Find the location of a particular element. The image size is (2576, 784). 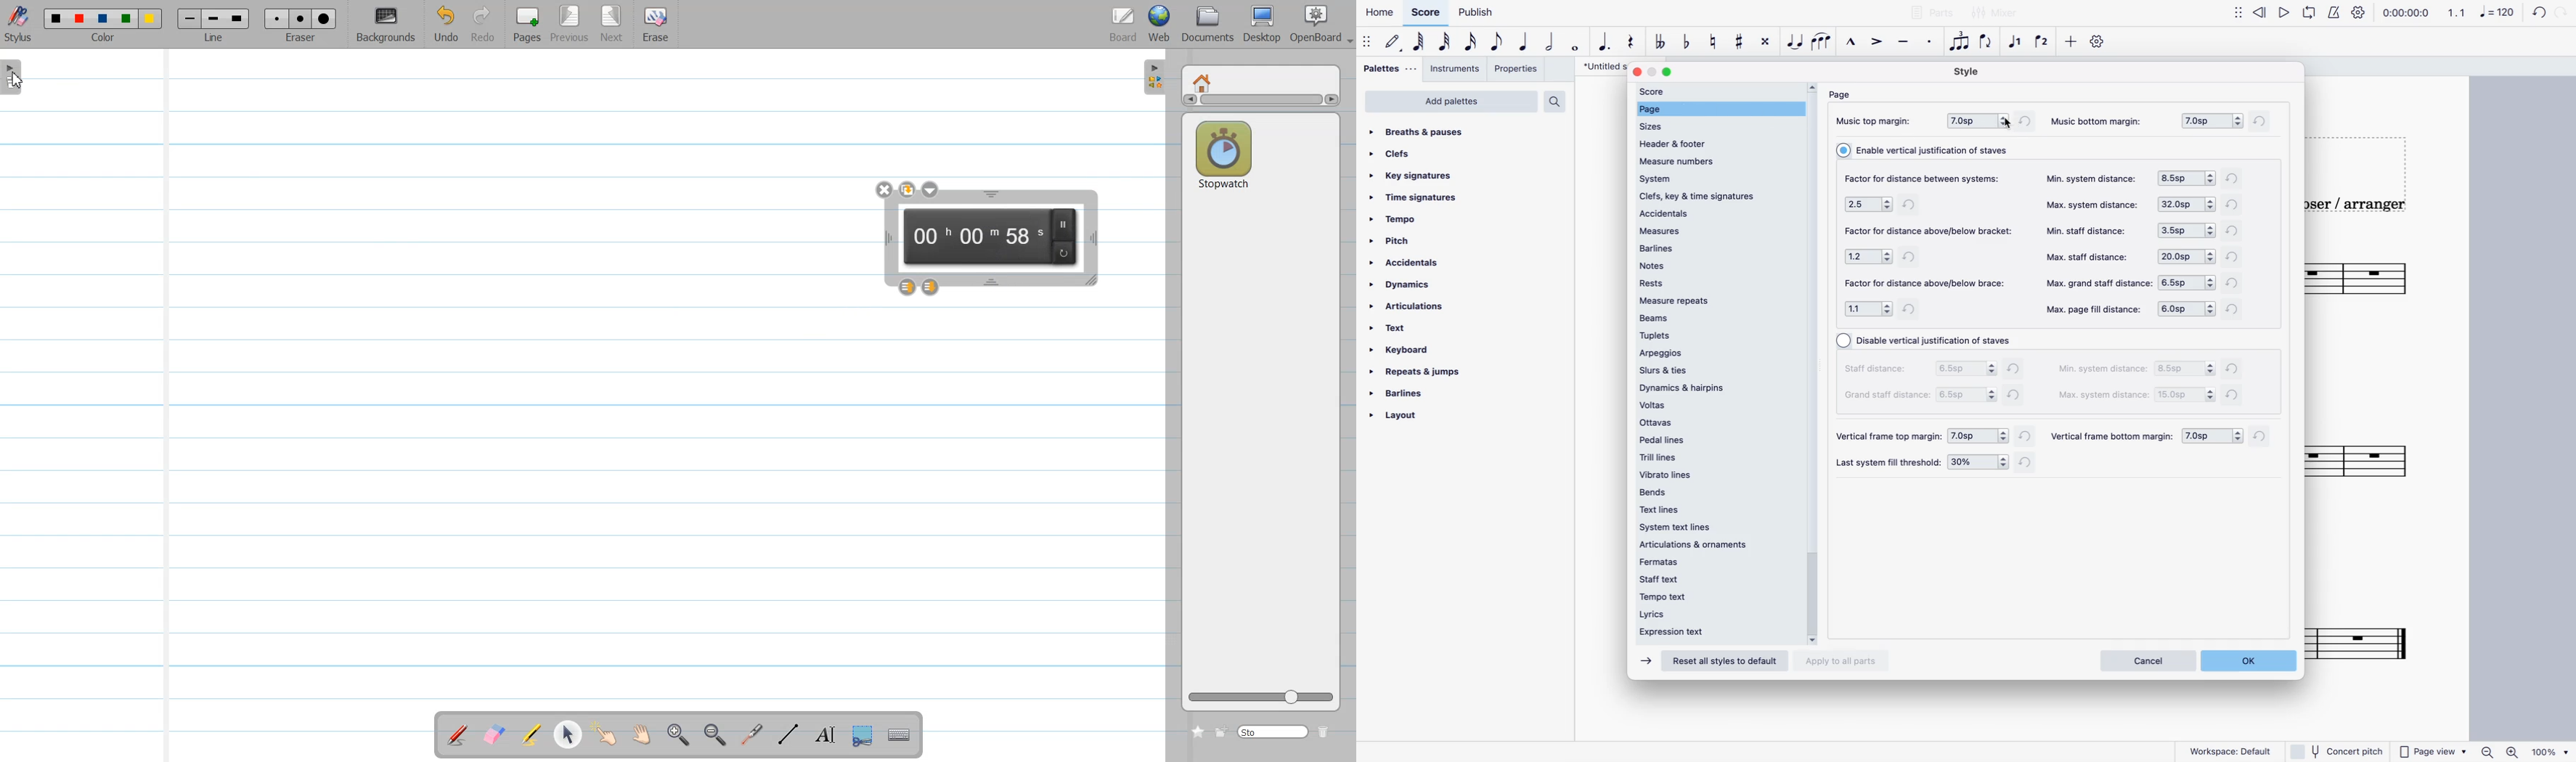

apply to all parts is located at coordinates (1843, 660).